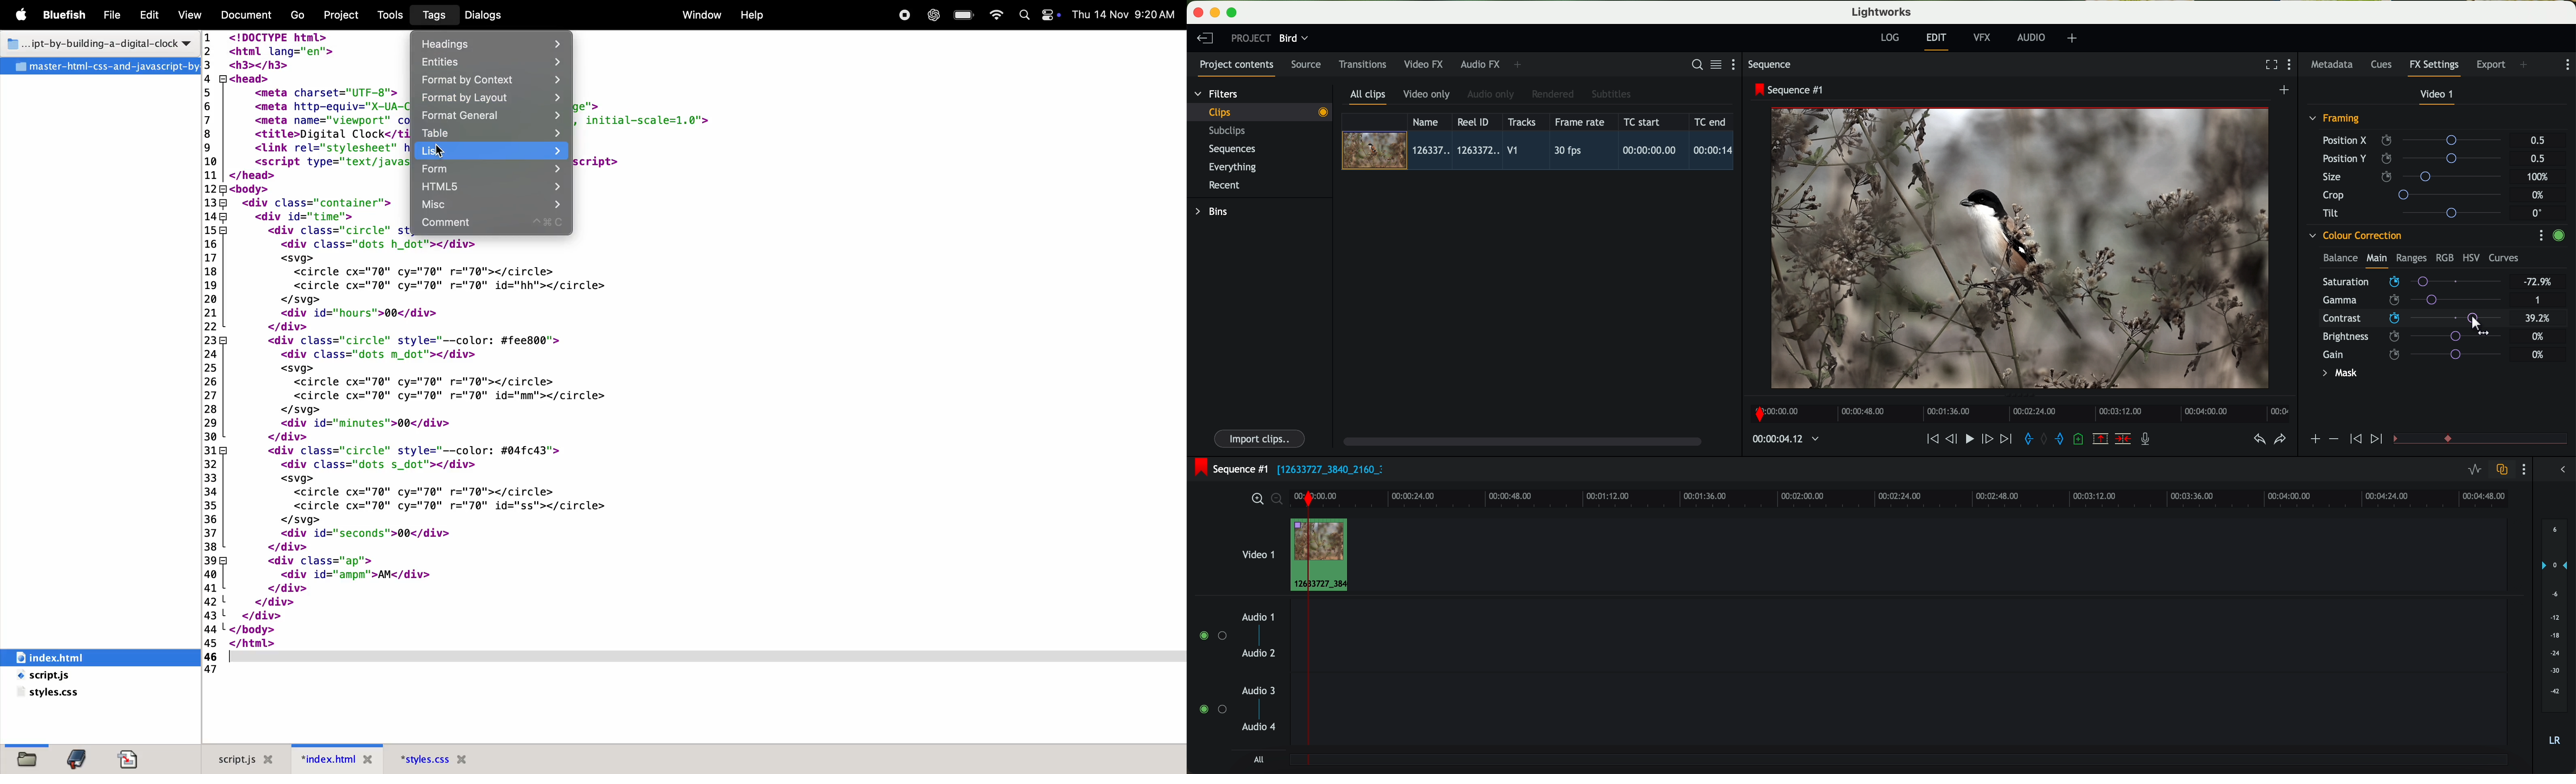 The width and height of the screenshot is (2576, 784). Describe the element at coordinates (489, 63) in the screenshot. I see `entites` at that location.